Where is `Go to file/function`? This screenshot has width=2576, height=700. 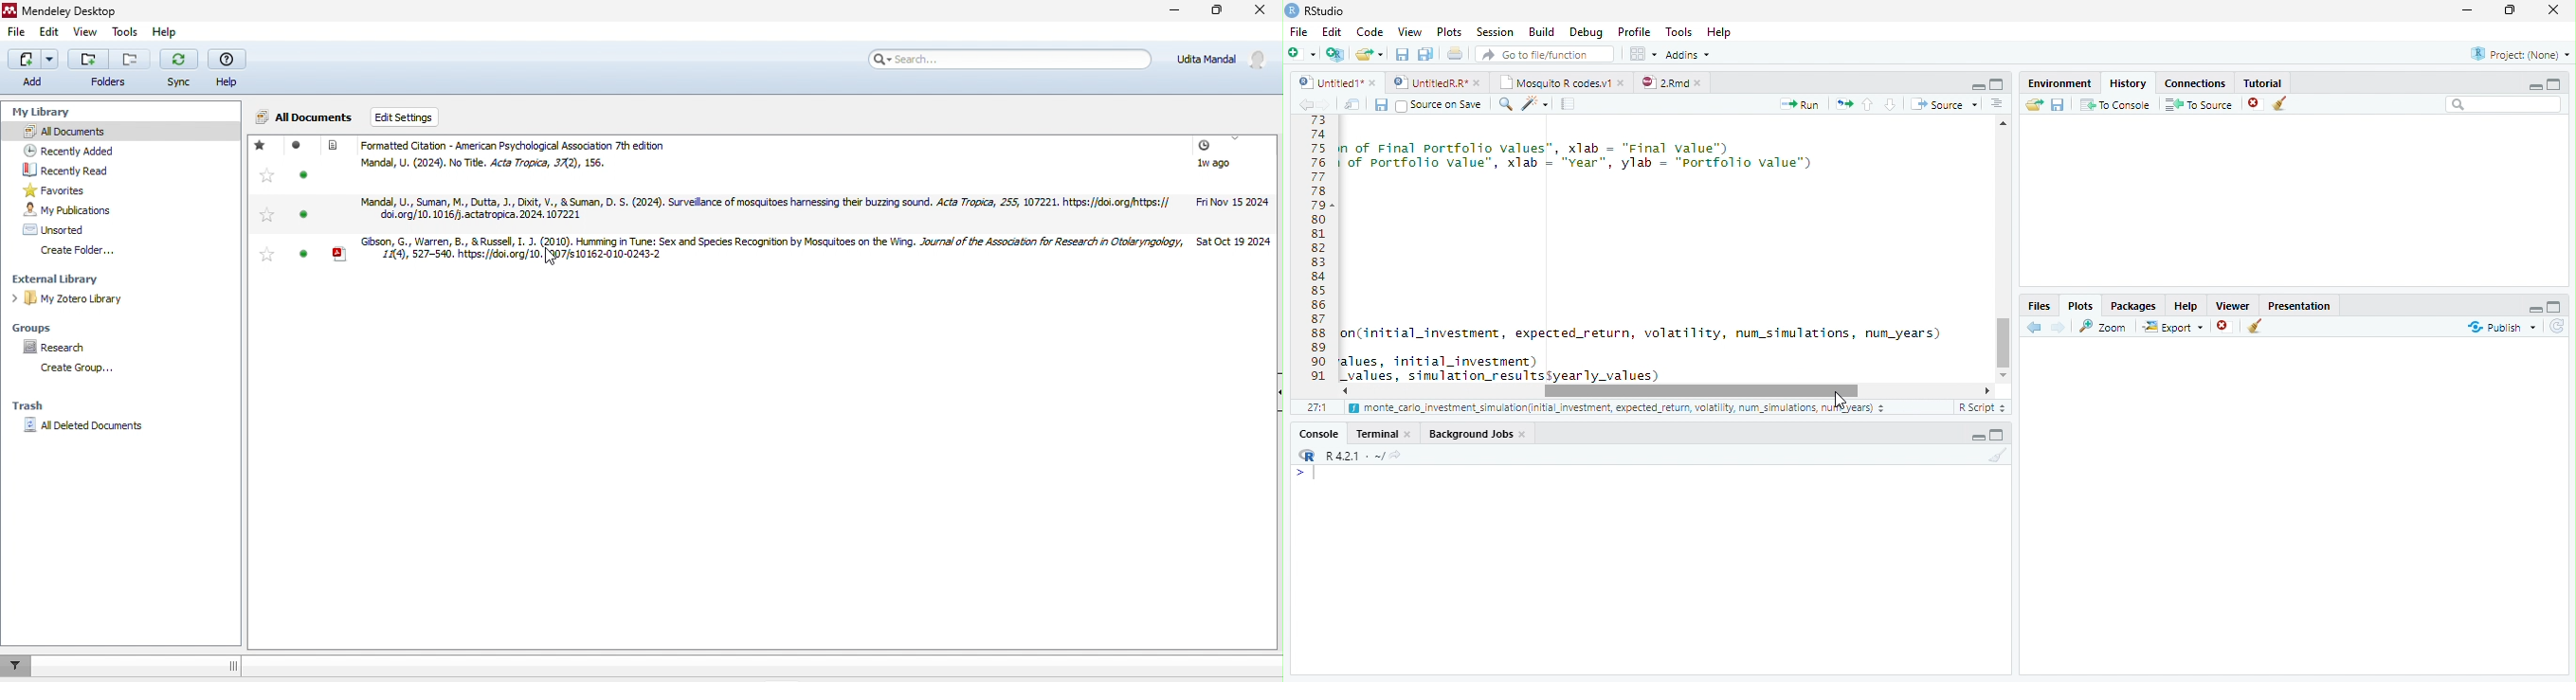
Go to file/function is located at coordinates (1543, 54).